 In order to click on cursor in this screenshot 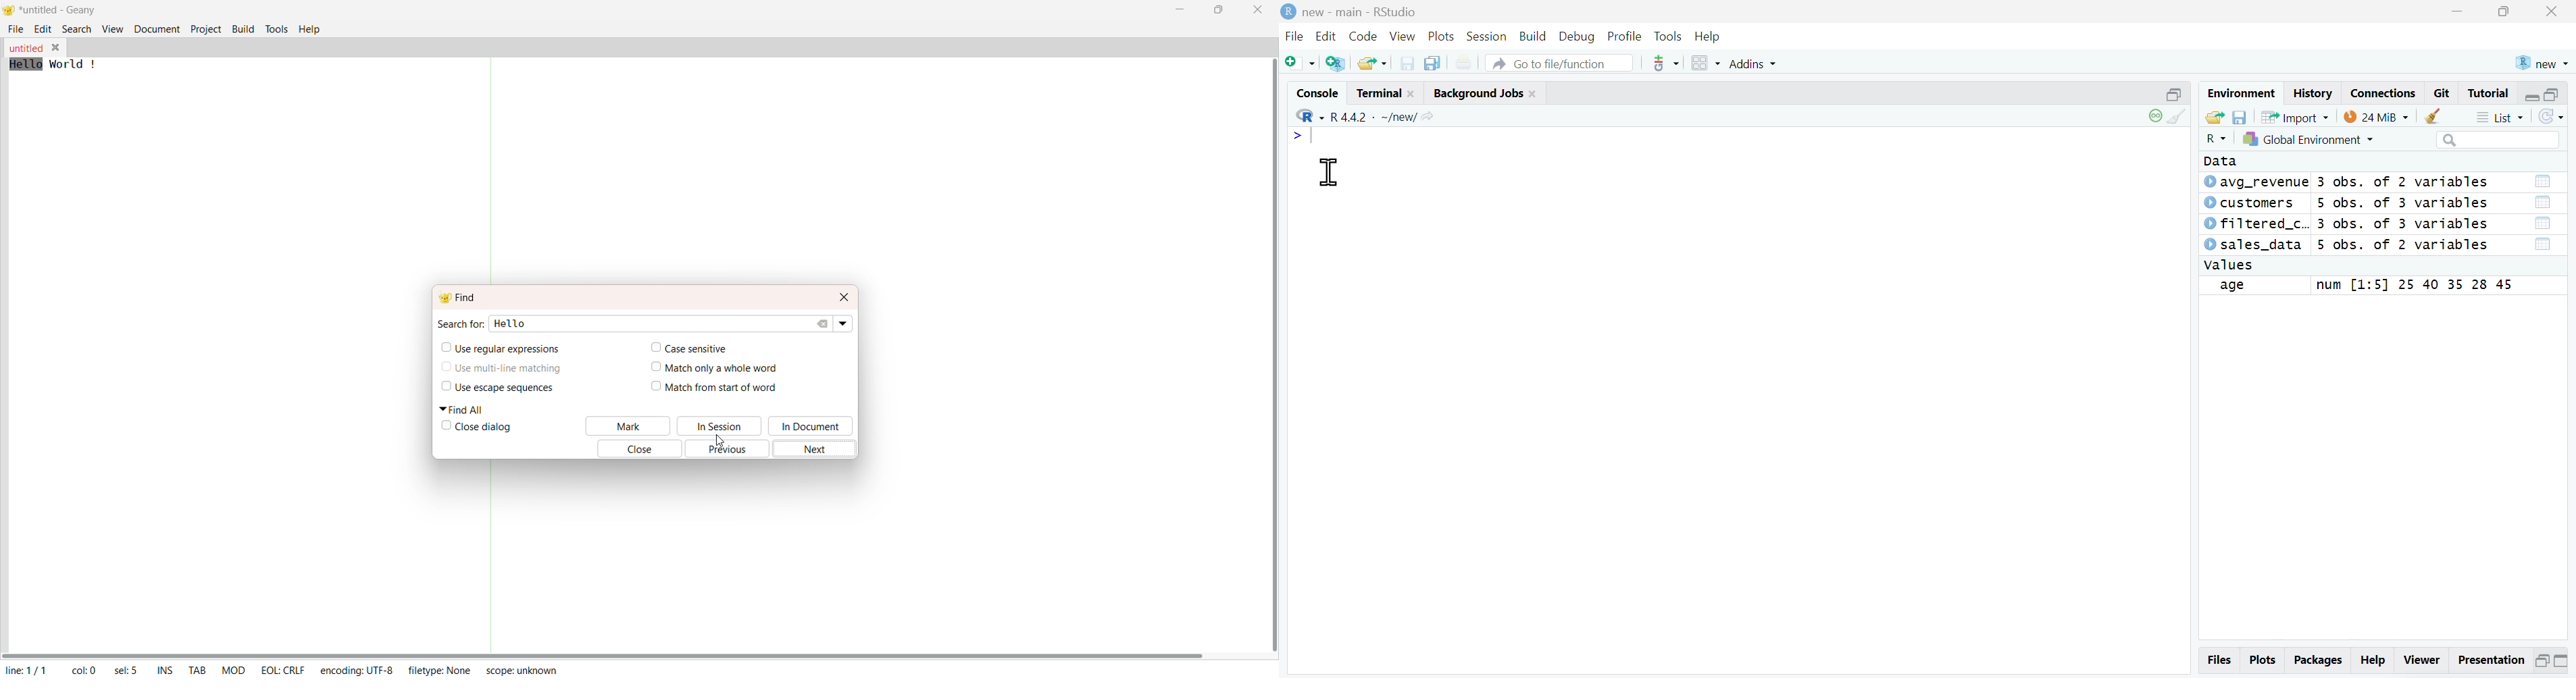, I will do `click(1330, 173)`.